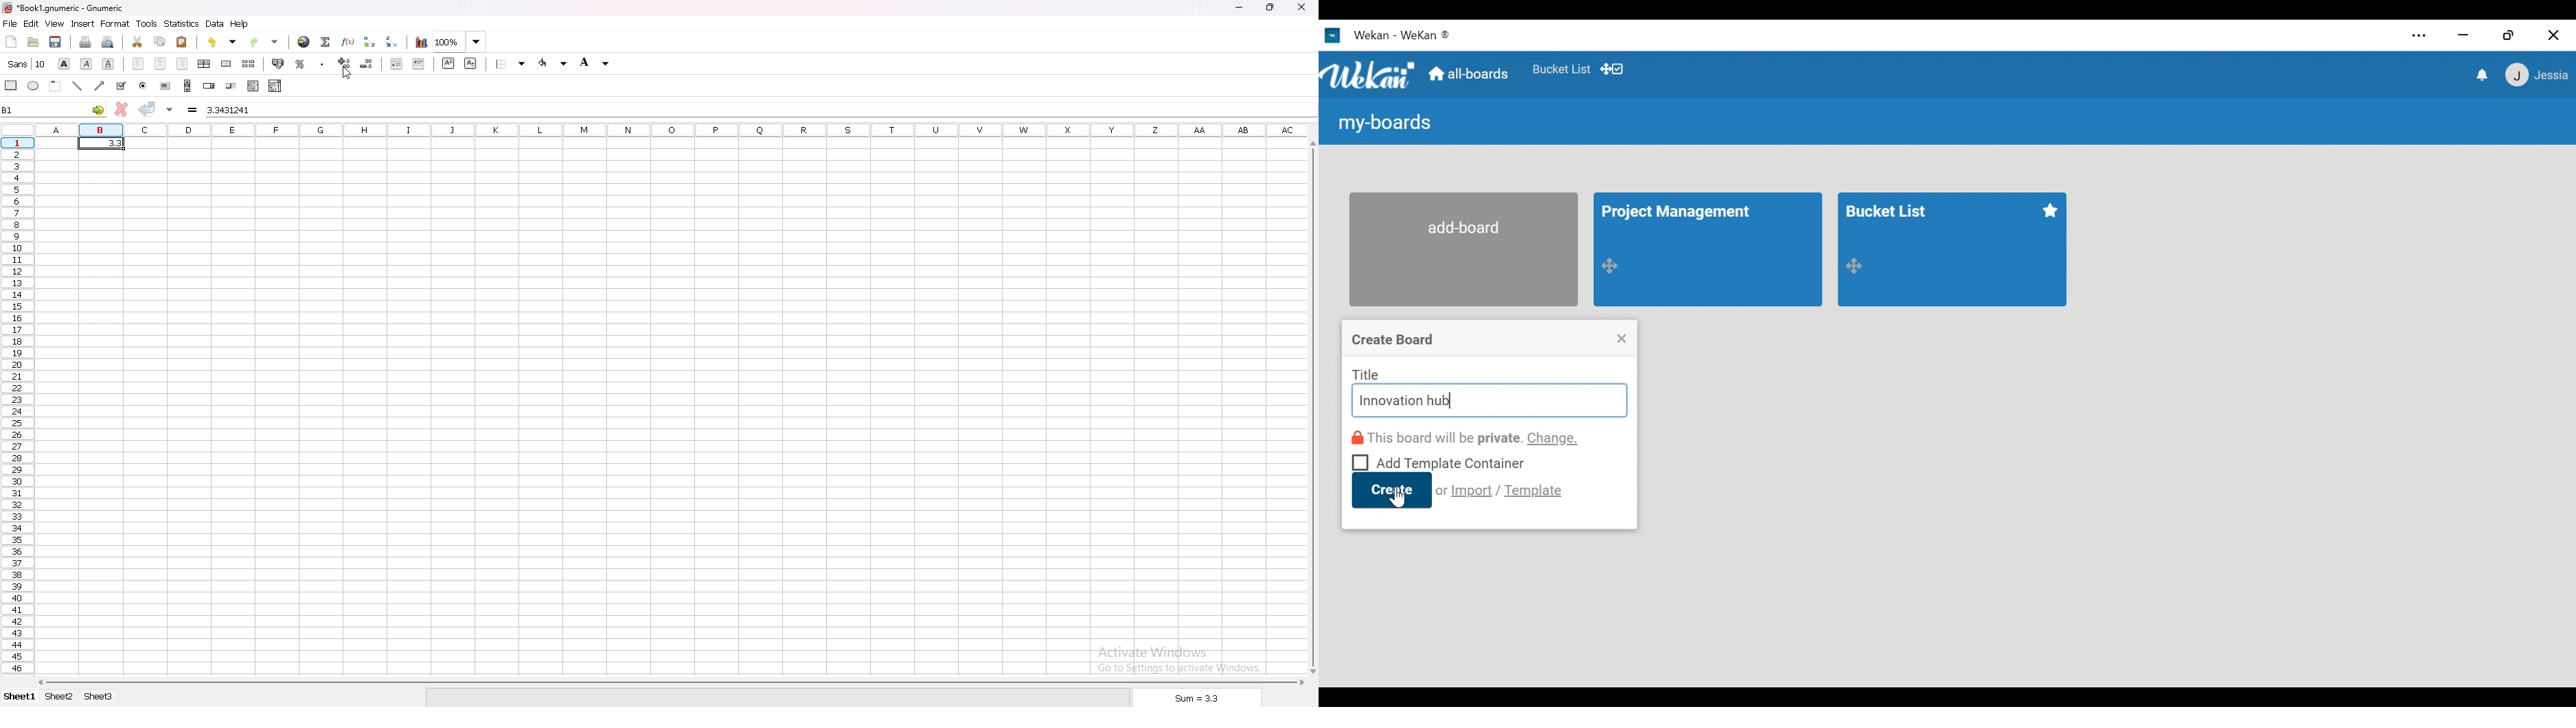 The image size is (2576, 728). Describe the element at coordinates (1890, 209) in the screenshot. I see `Board Title` at that location.